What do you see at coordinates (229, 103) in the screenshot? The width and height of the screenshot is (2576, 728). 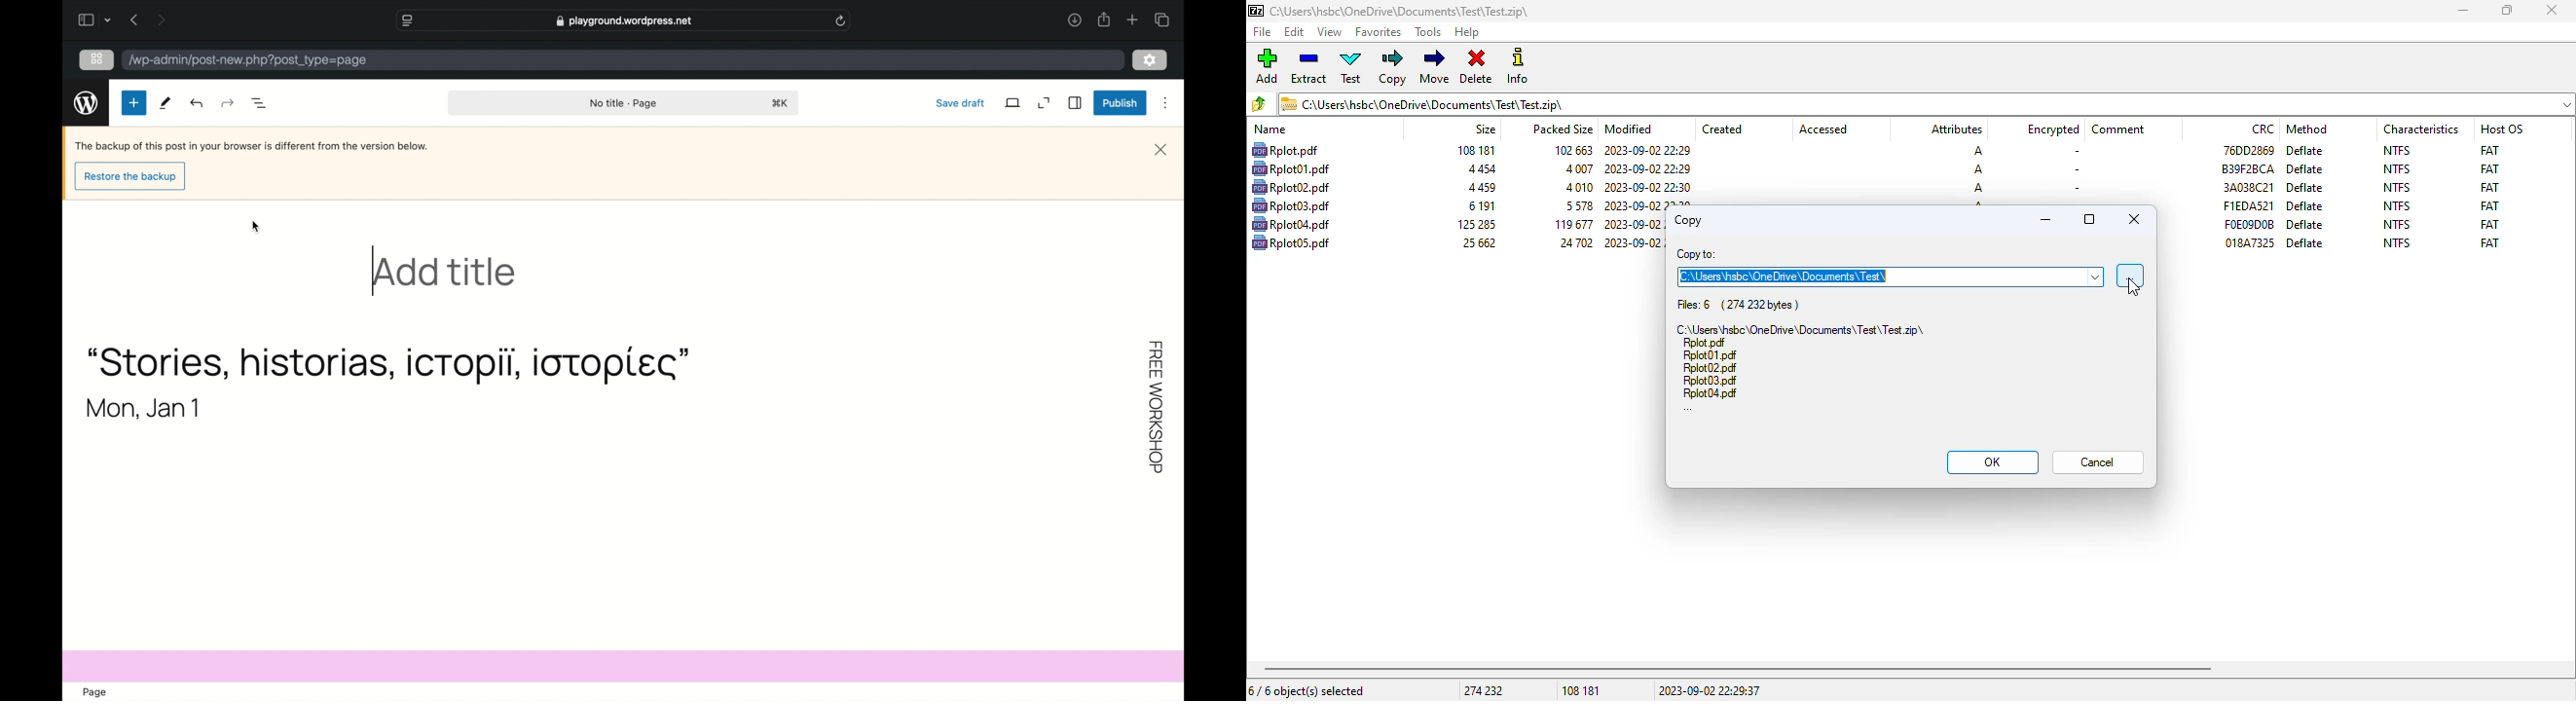 I see `undo` at bounding box center [229, 103].